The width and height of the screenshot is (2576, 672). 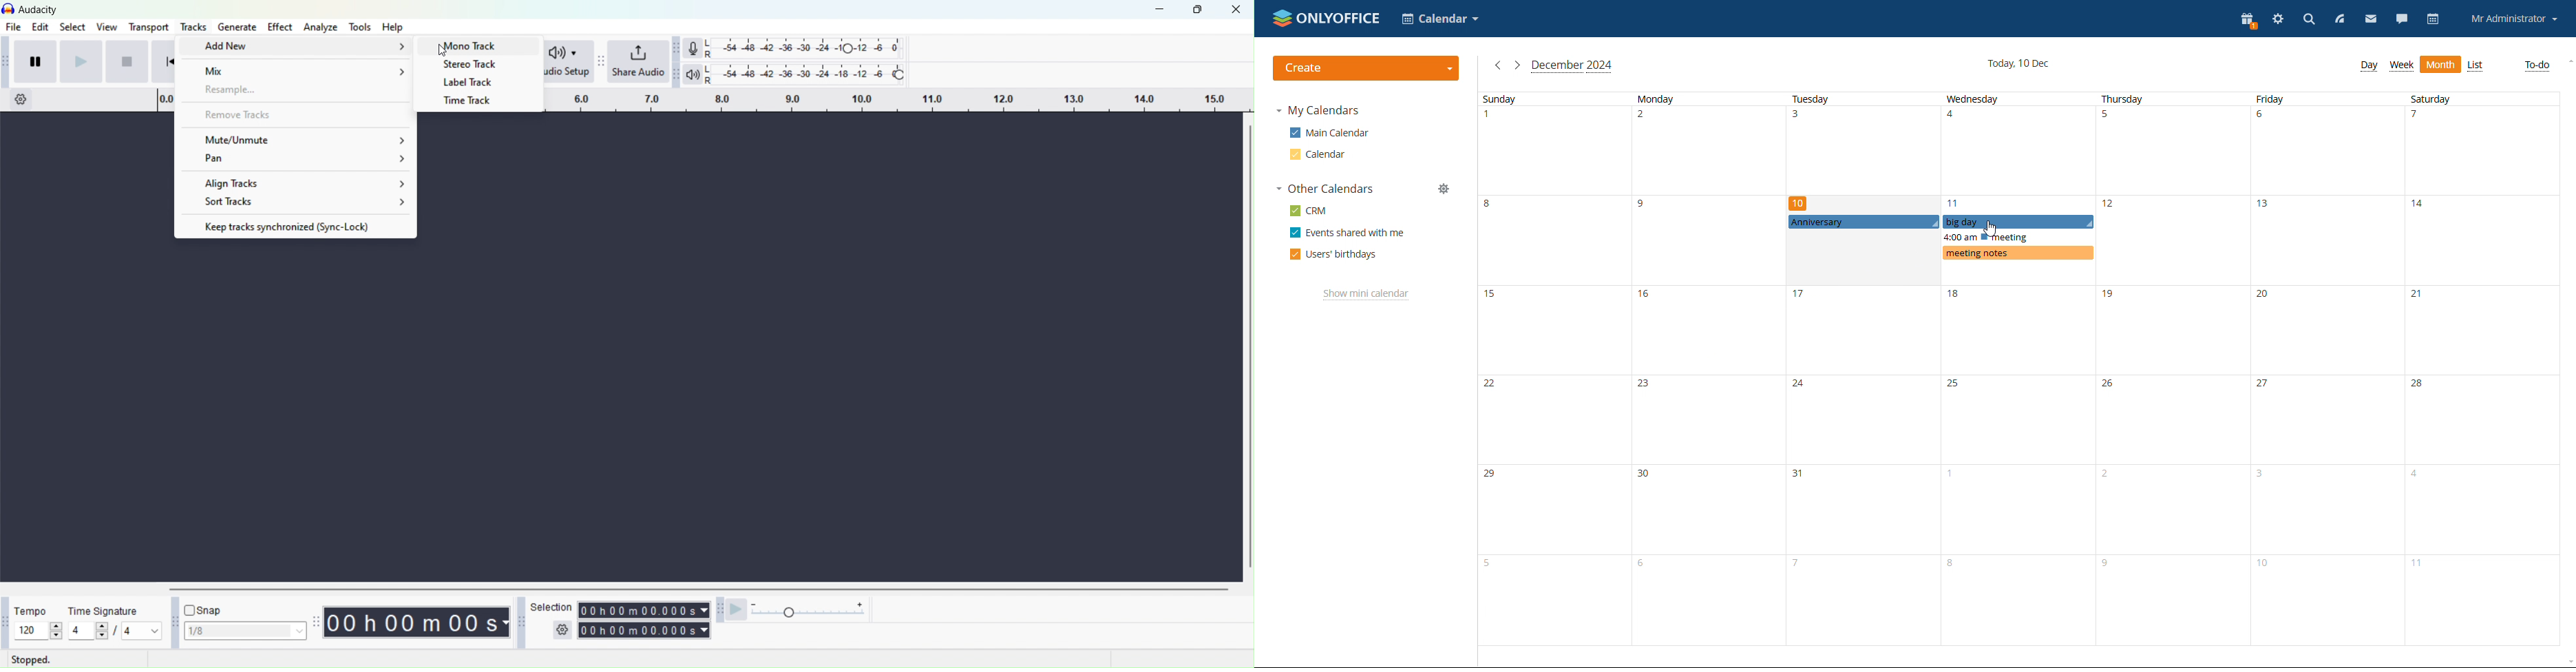 I want to click on Help, so click(x=393, y=27).